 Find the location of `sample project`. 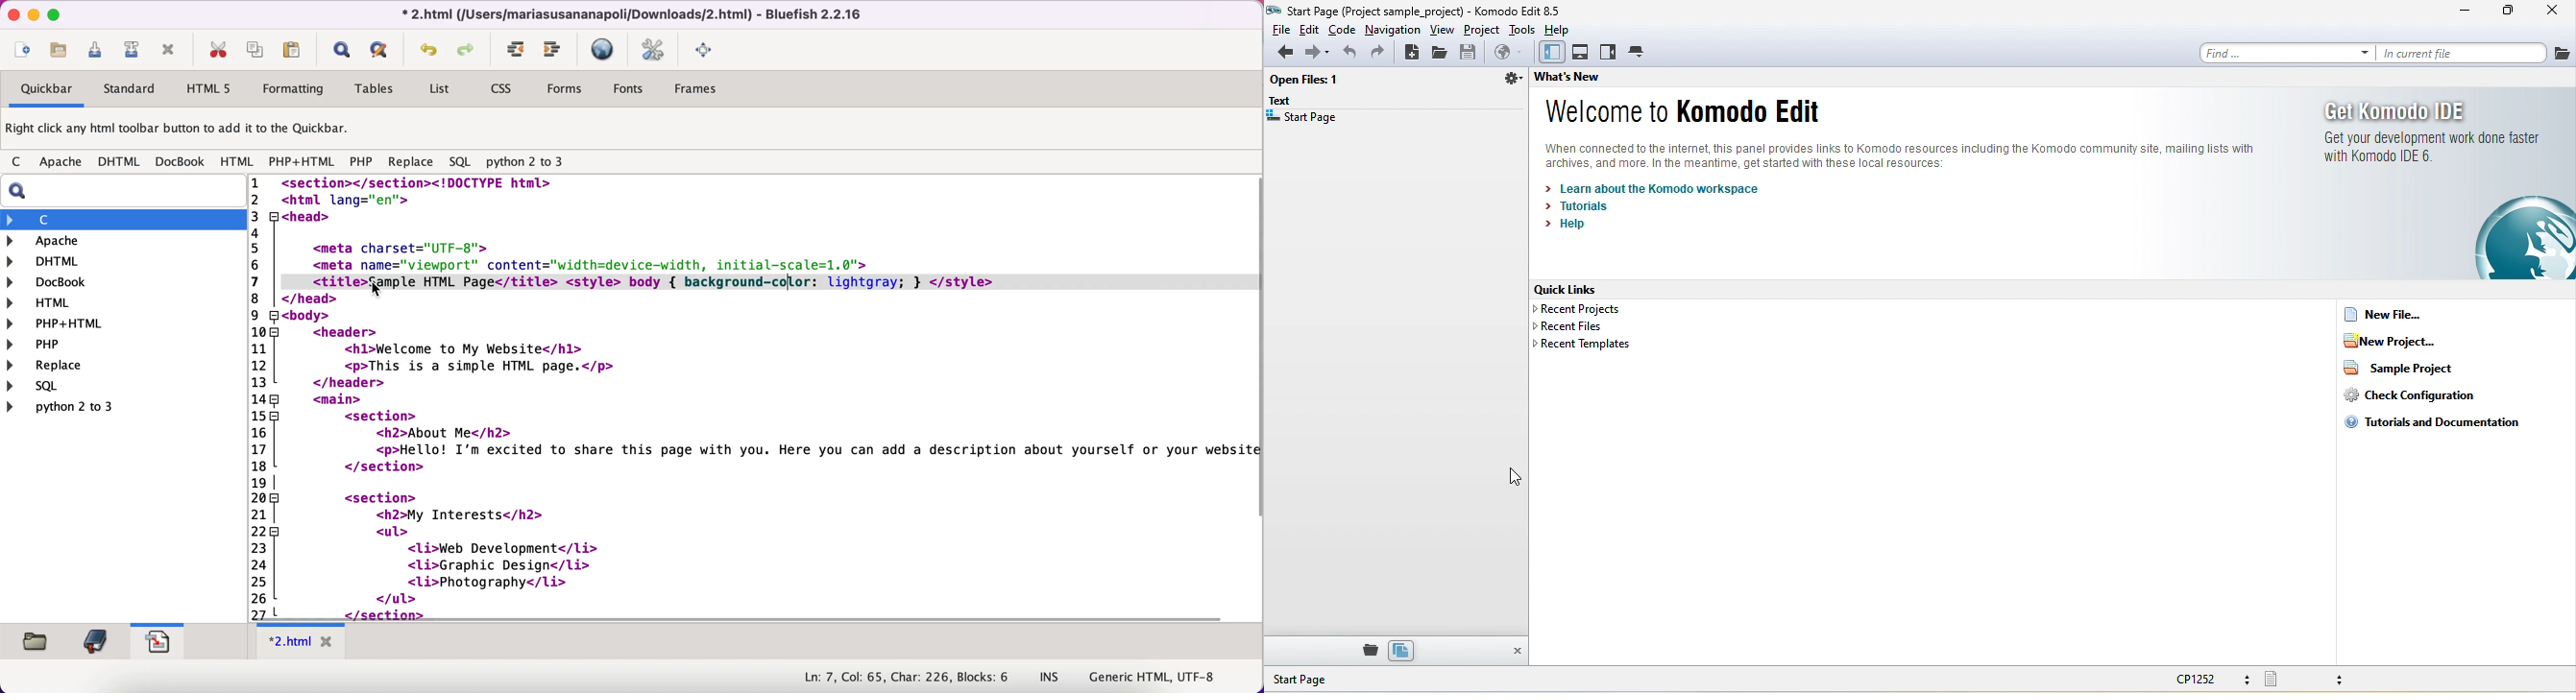

sample project is located at coordinates (2397, 367).